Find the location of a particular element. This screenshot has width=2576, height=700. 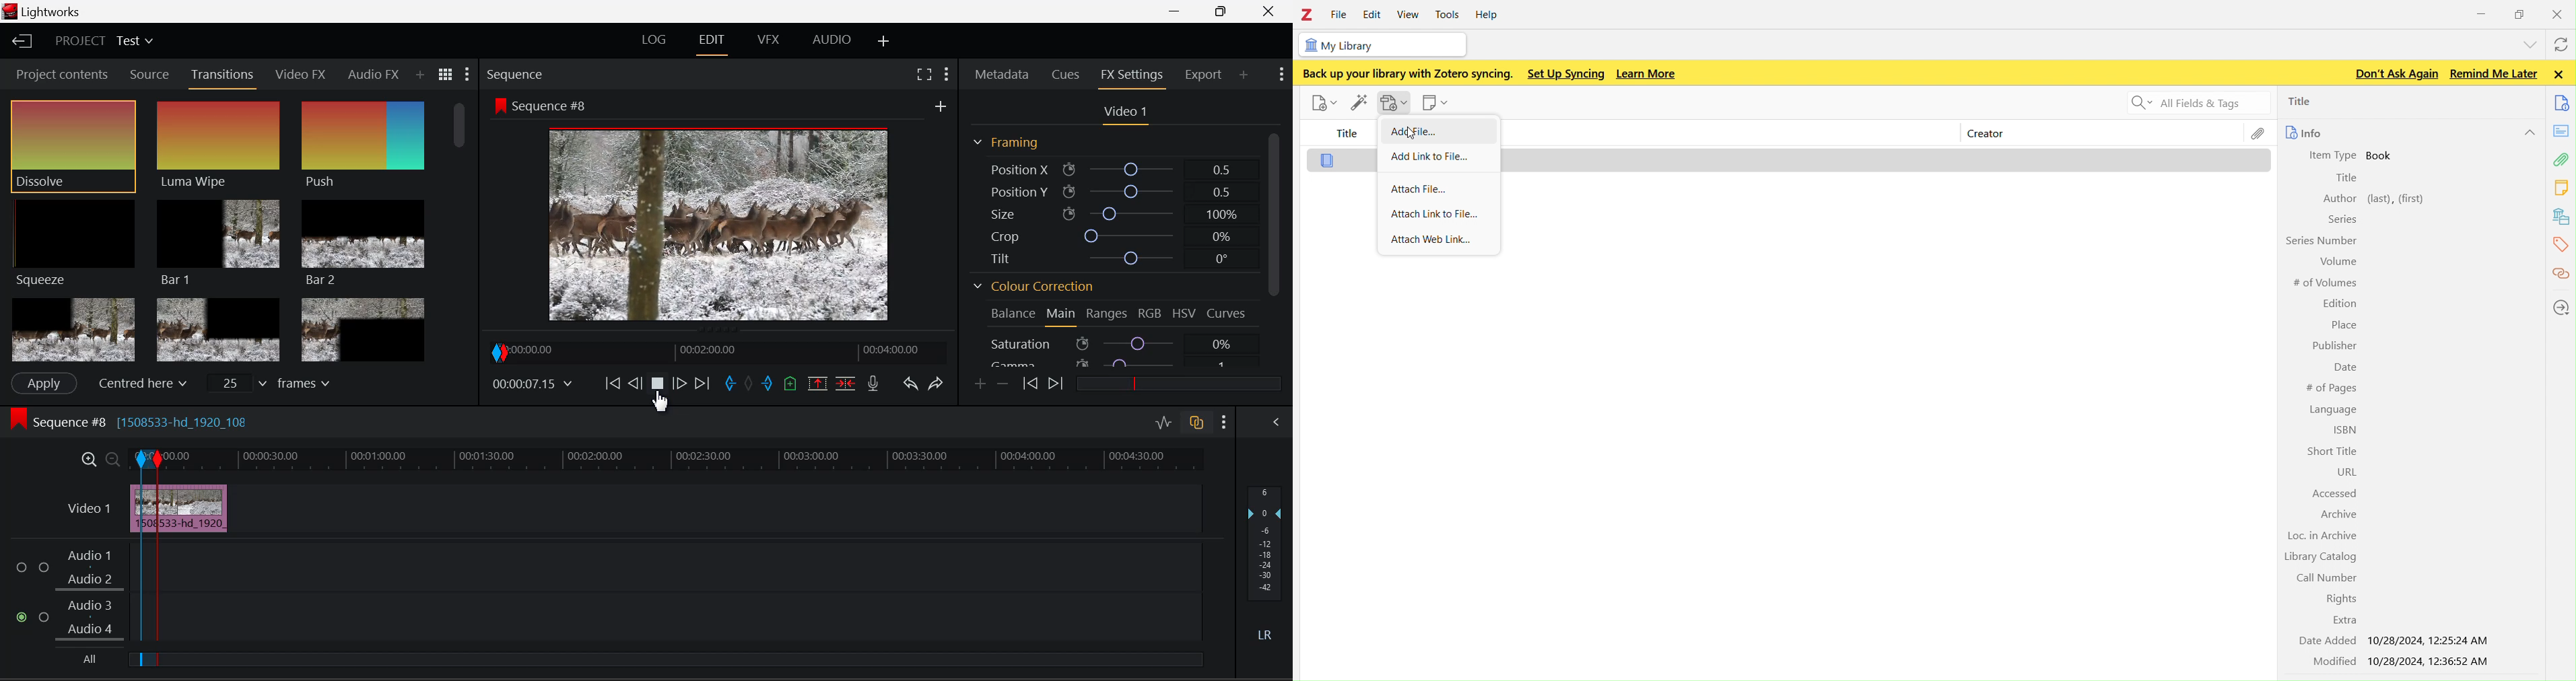

Remove all marks is located at coordinates (748, 386).